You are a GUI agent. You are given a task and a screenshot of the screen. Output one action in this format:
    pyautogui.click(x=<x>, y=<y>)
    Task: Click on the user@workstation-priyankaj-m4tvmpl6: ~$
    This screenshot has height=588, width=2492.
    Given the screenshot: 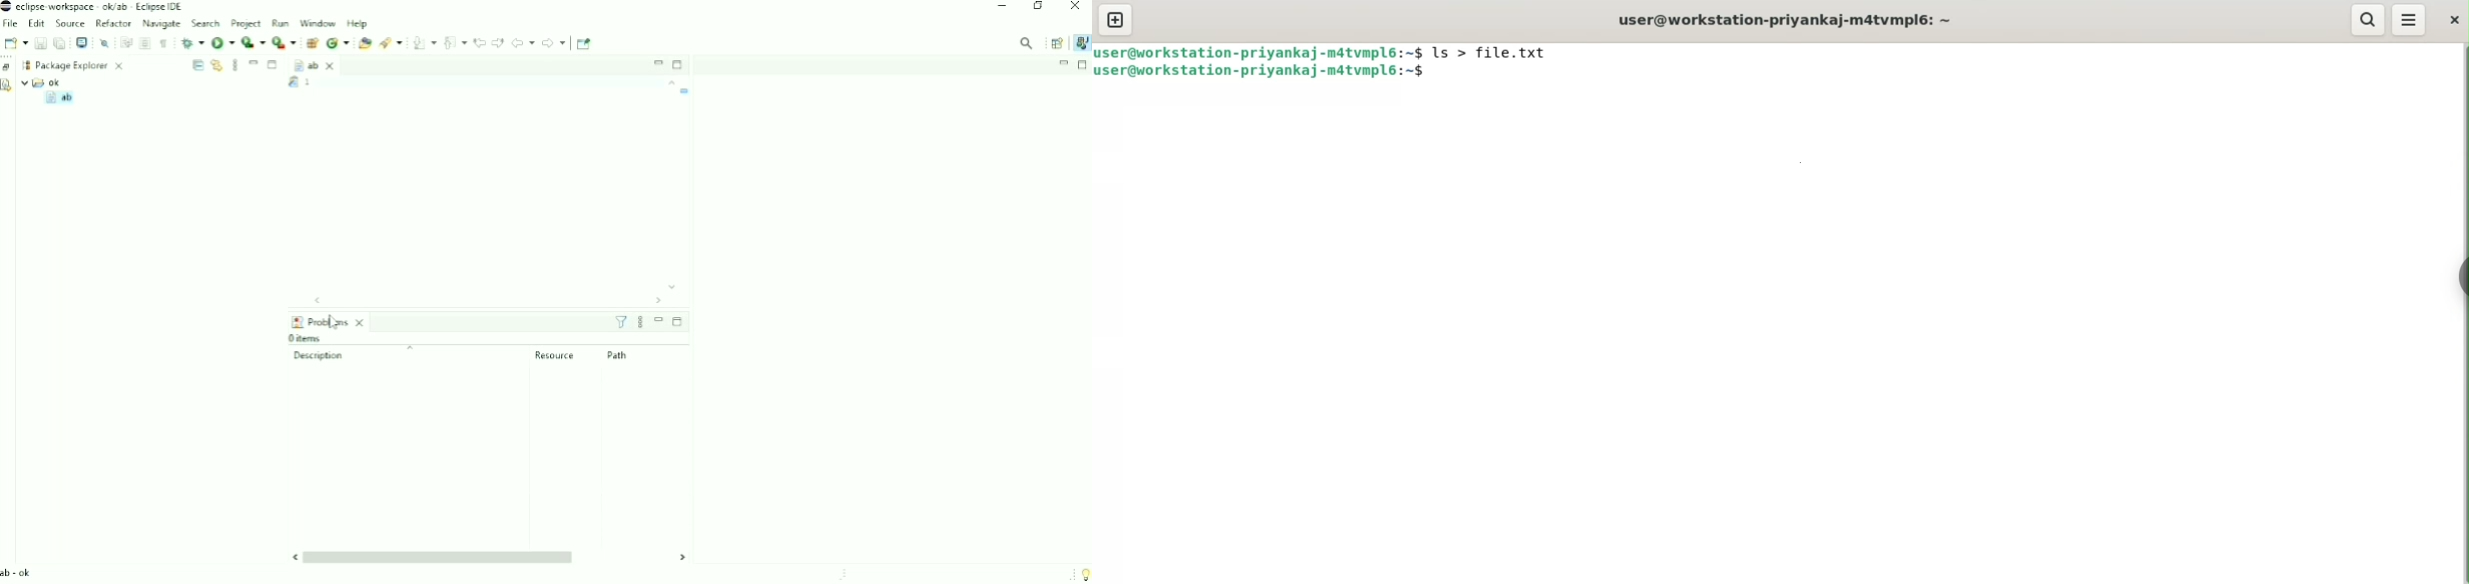 What is the action you would take?
    pyautogui.click(x=1258, y=52)
    